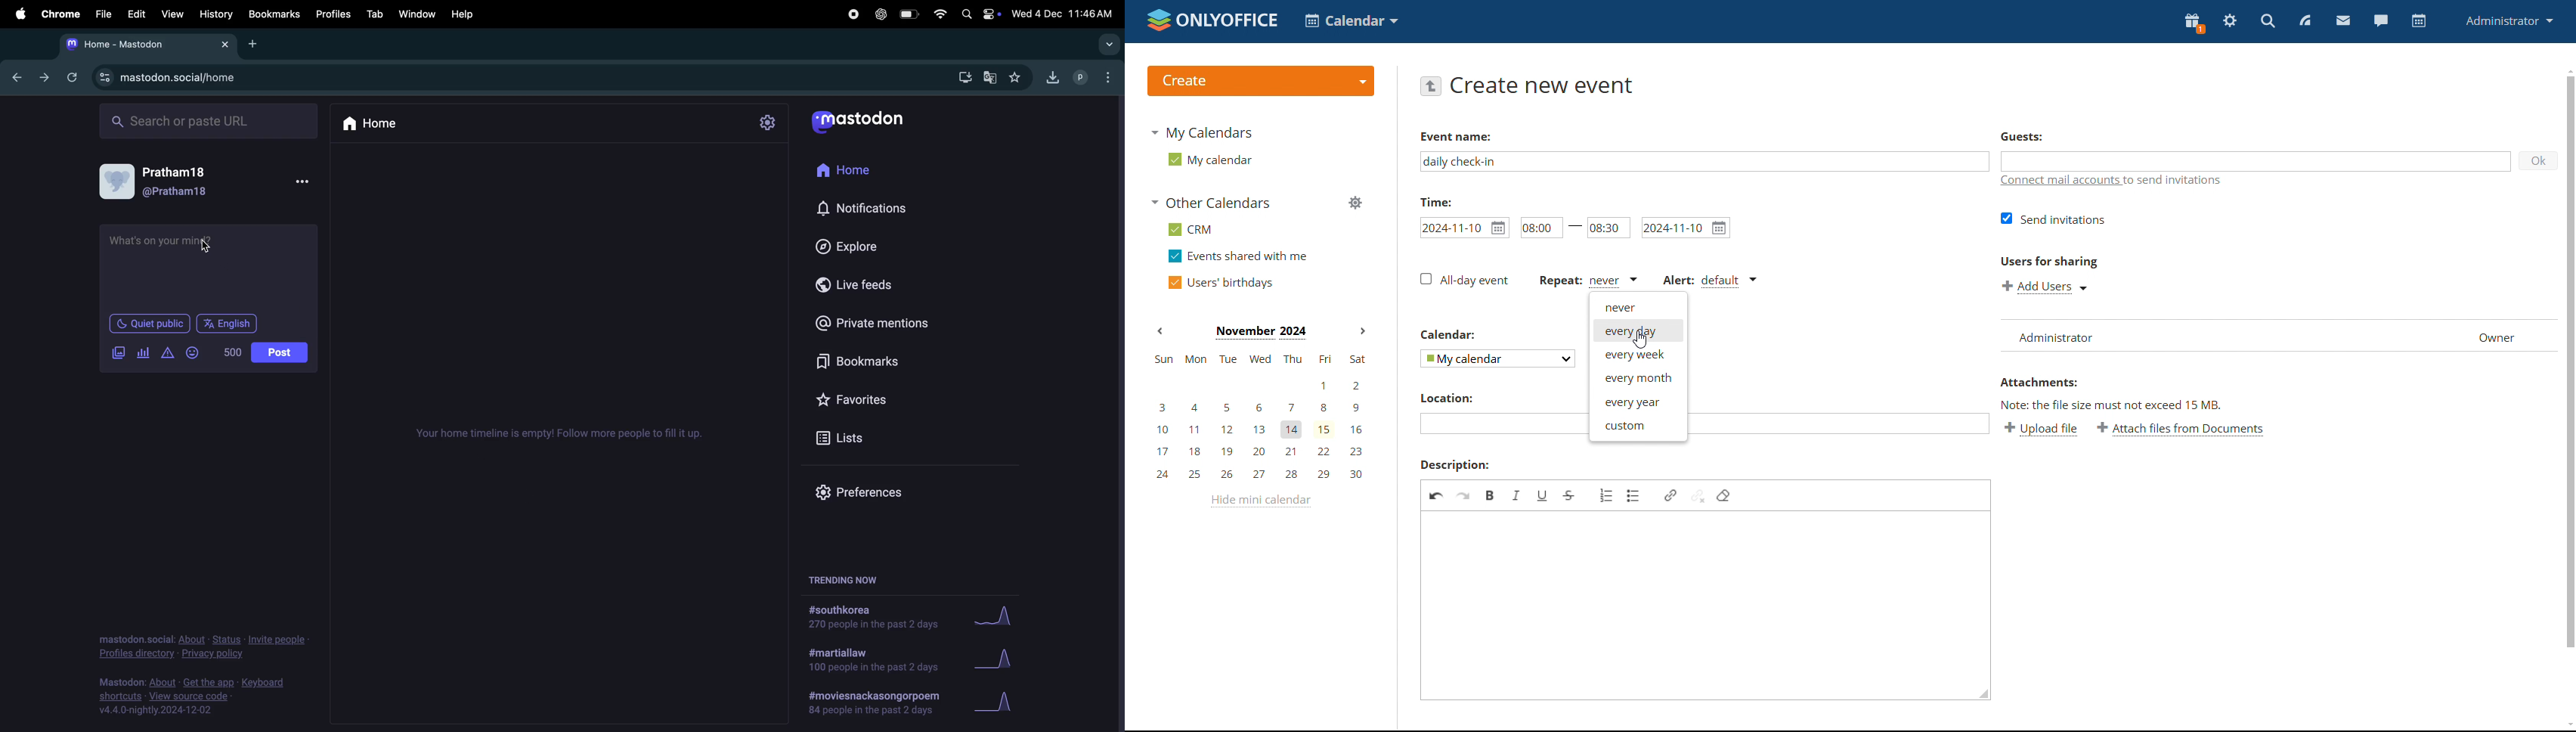 This screenshot has width=2576, height=756. What do you see at coordinates (857, 289) in the screenshot?
I see `live feeds` at bounding box center [857, 289].